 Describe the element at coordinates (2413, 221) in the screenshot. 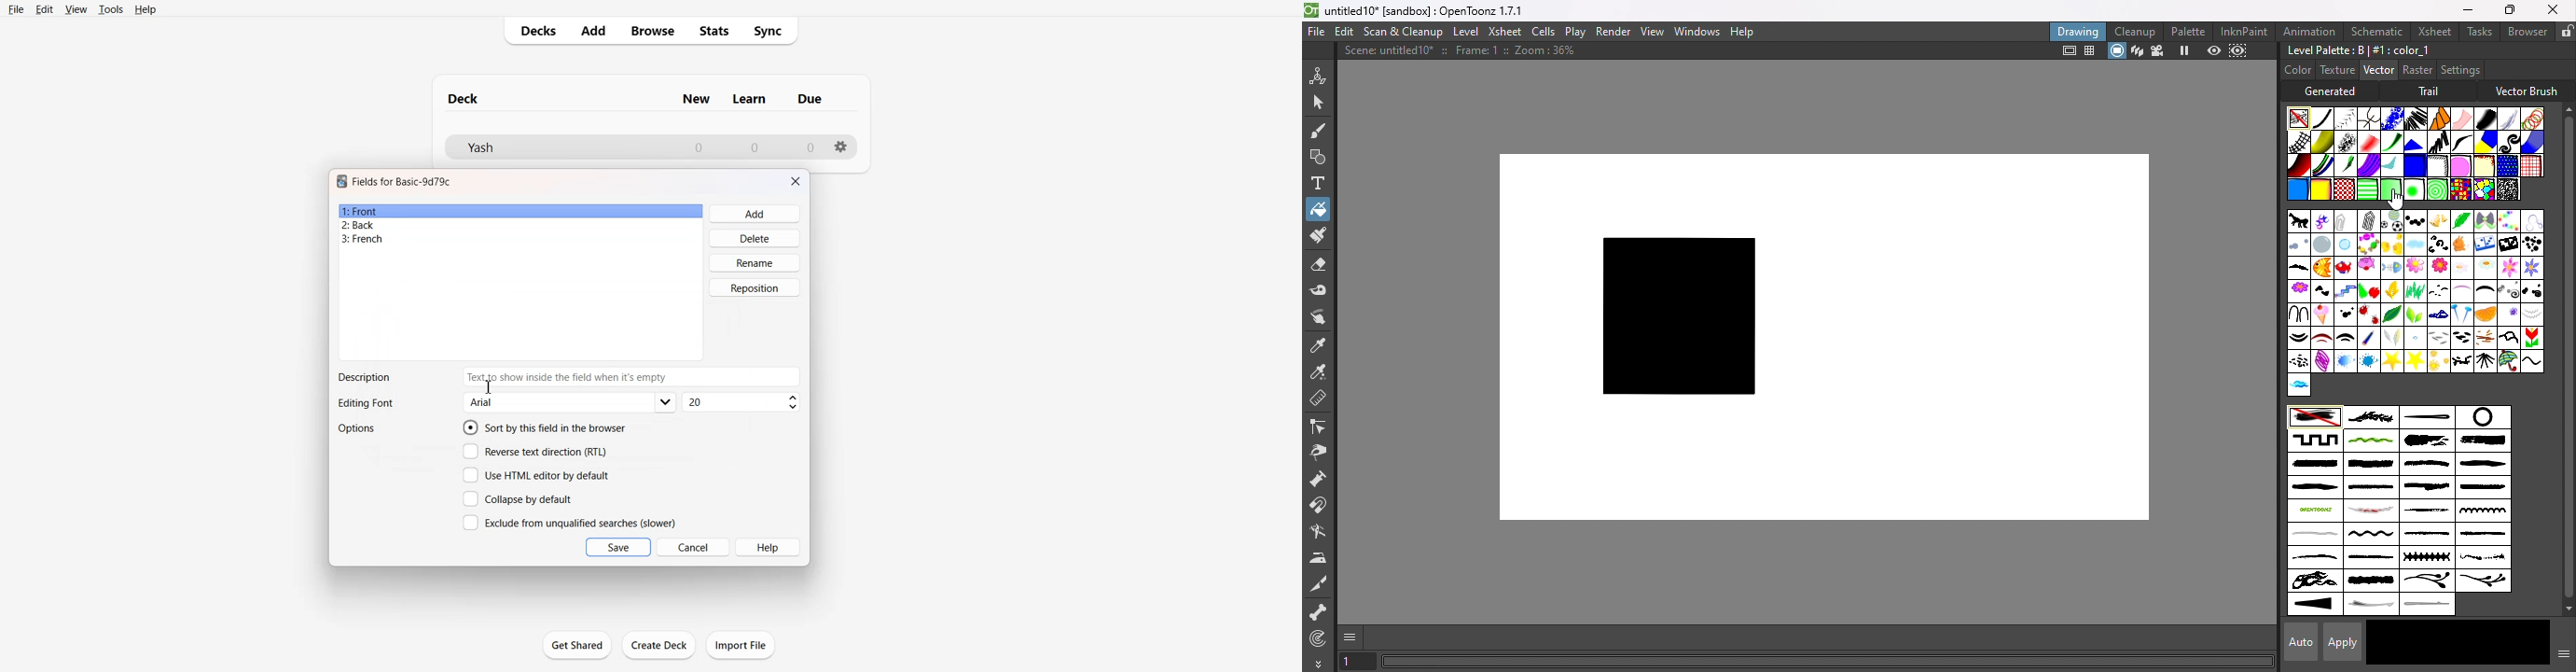

I see `Ball` at that location.